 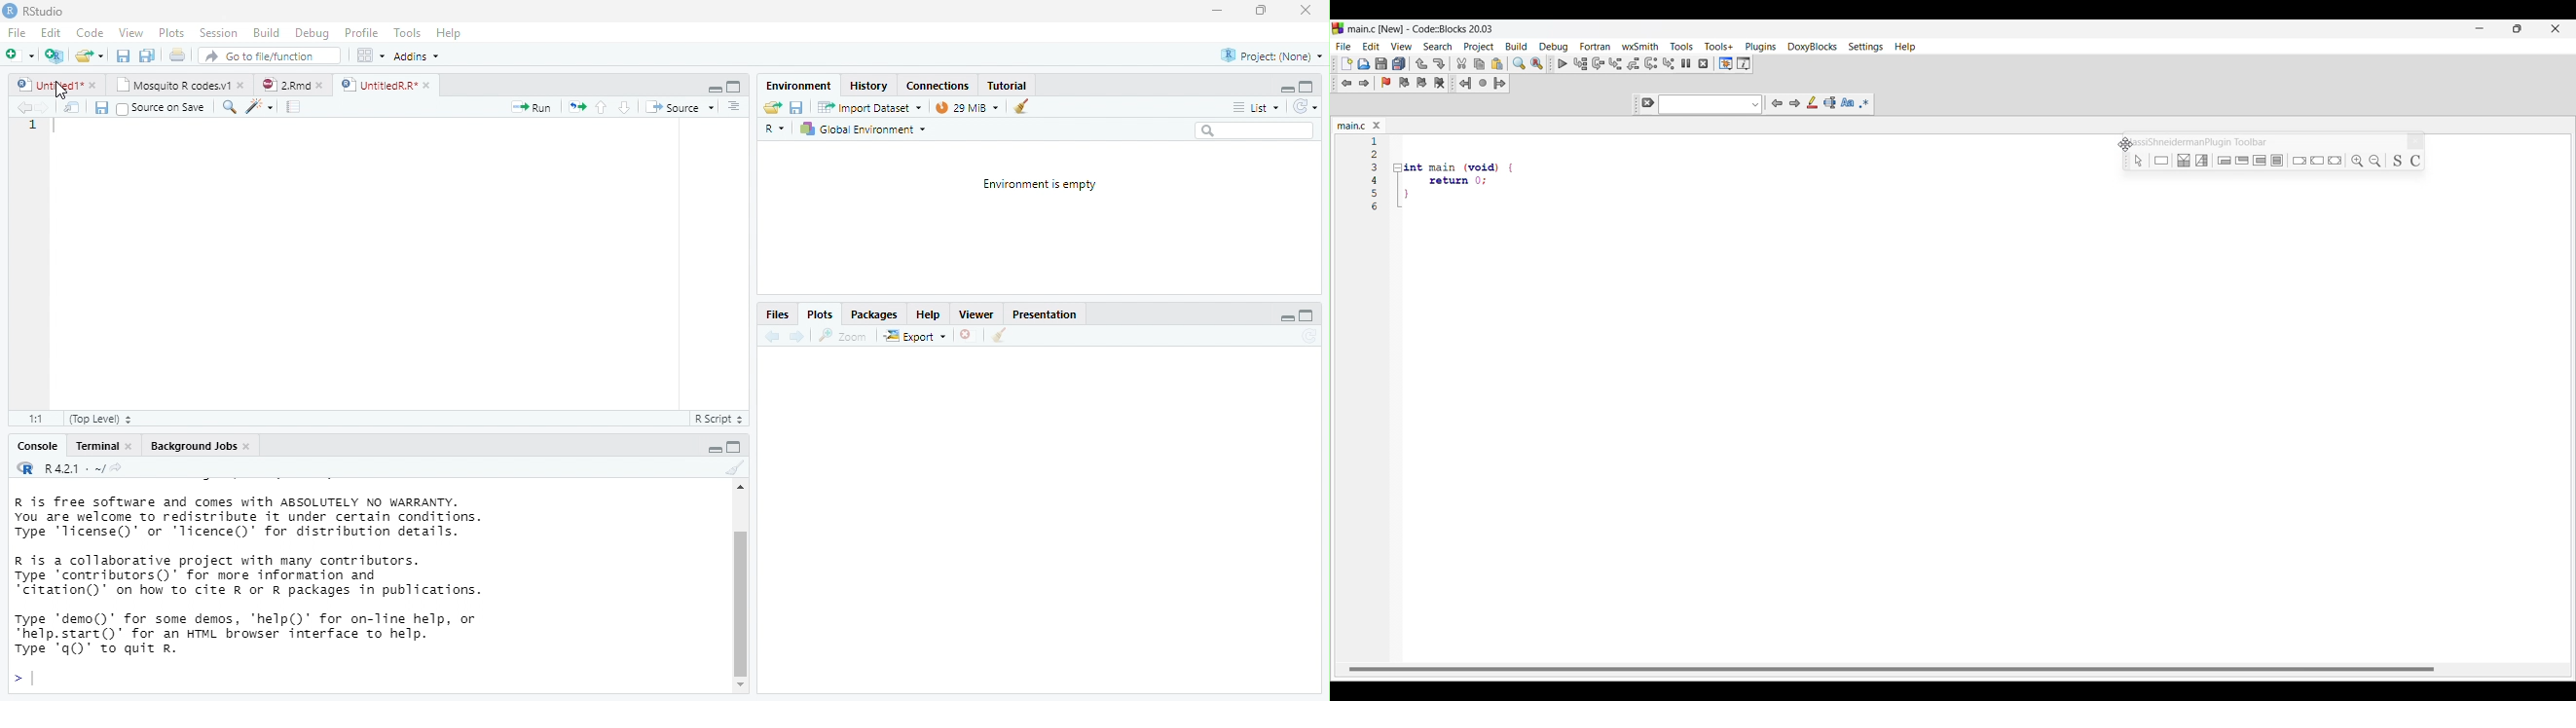 I want to click on Redo, so click(x=1439, y=64).